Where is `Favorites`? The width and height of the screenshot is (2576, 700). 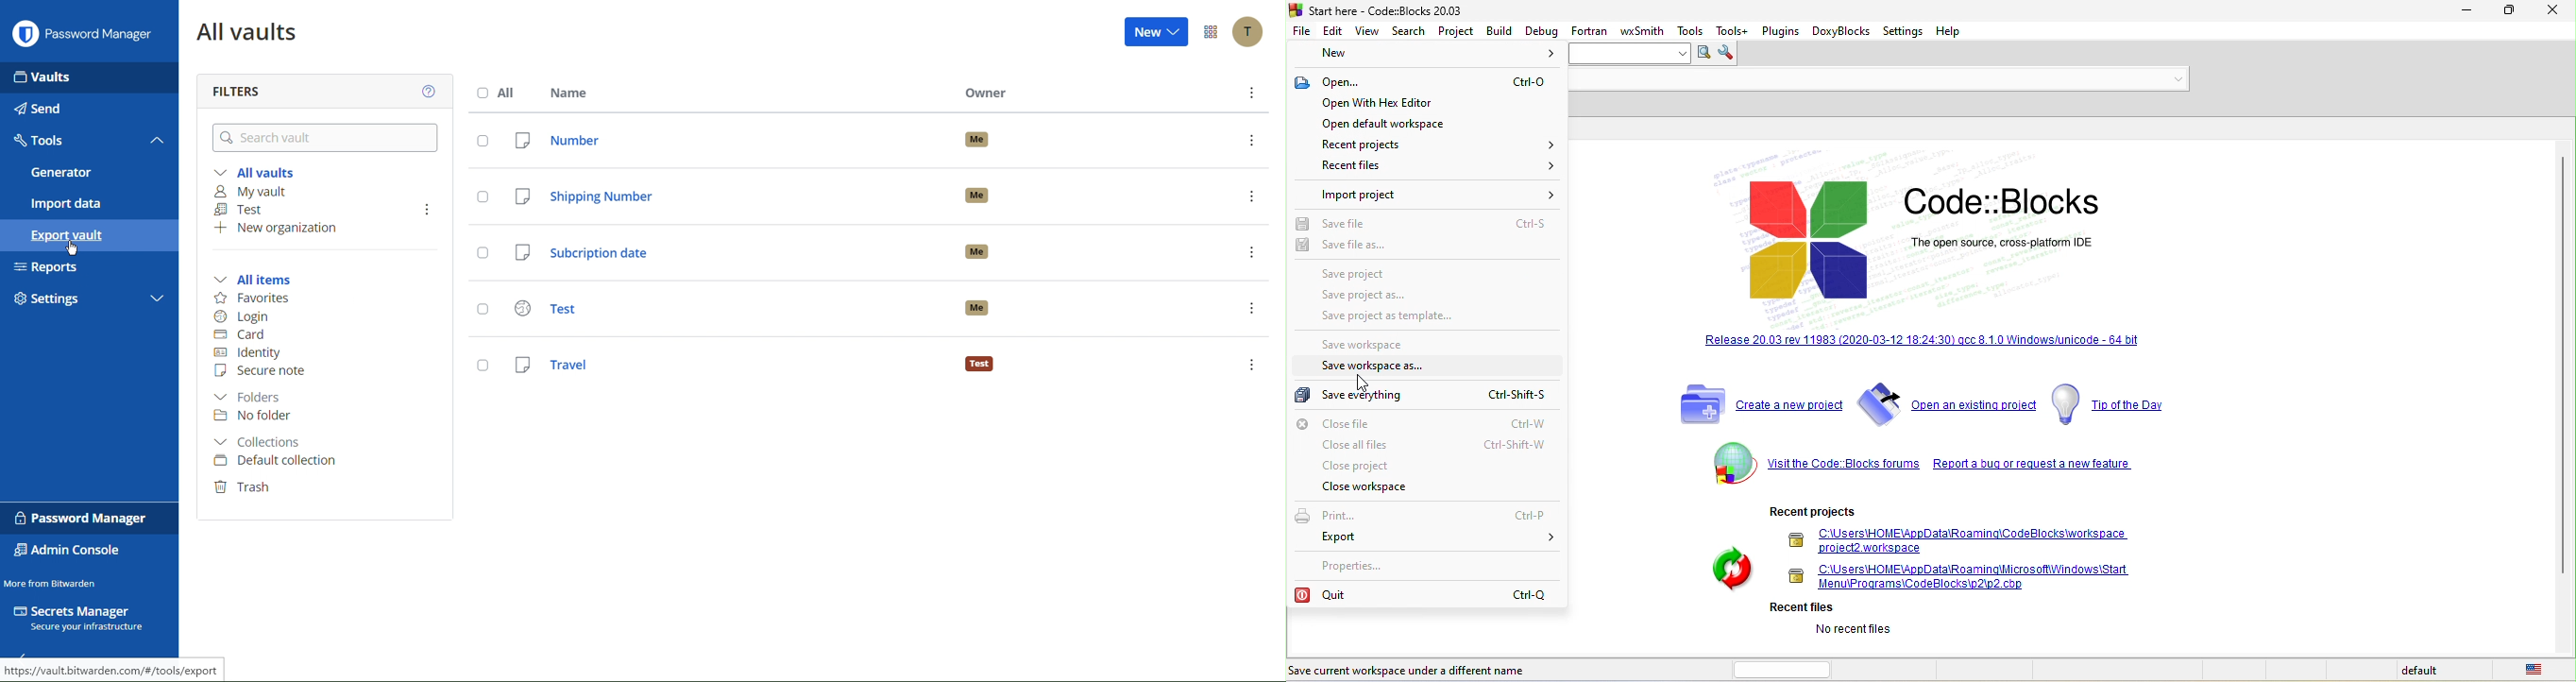 Favorites is located at coordinates (251, 296).